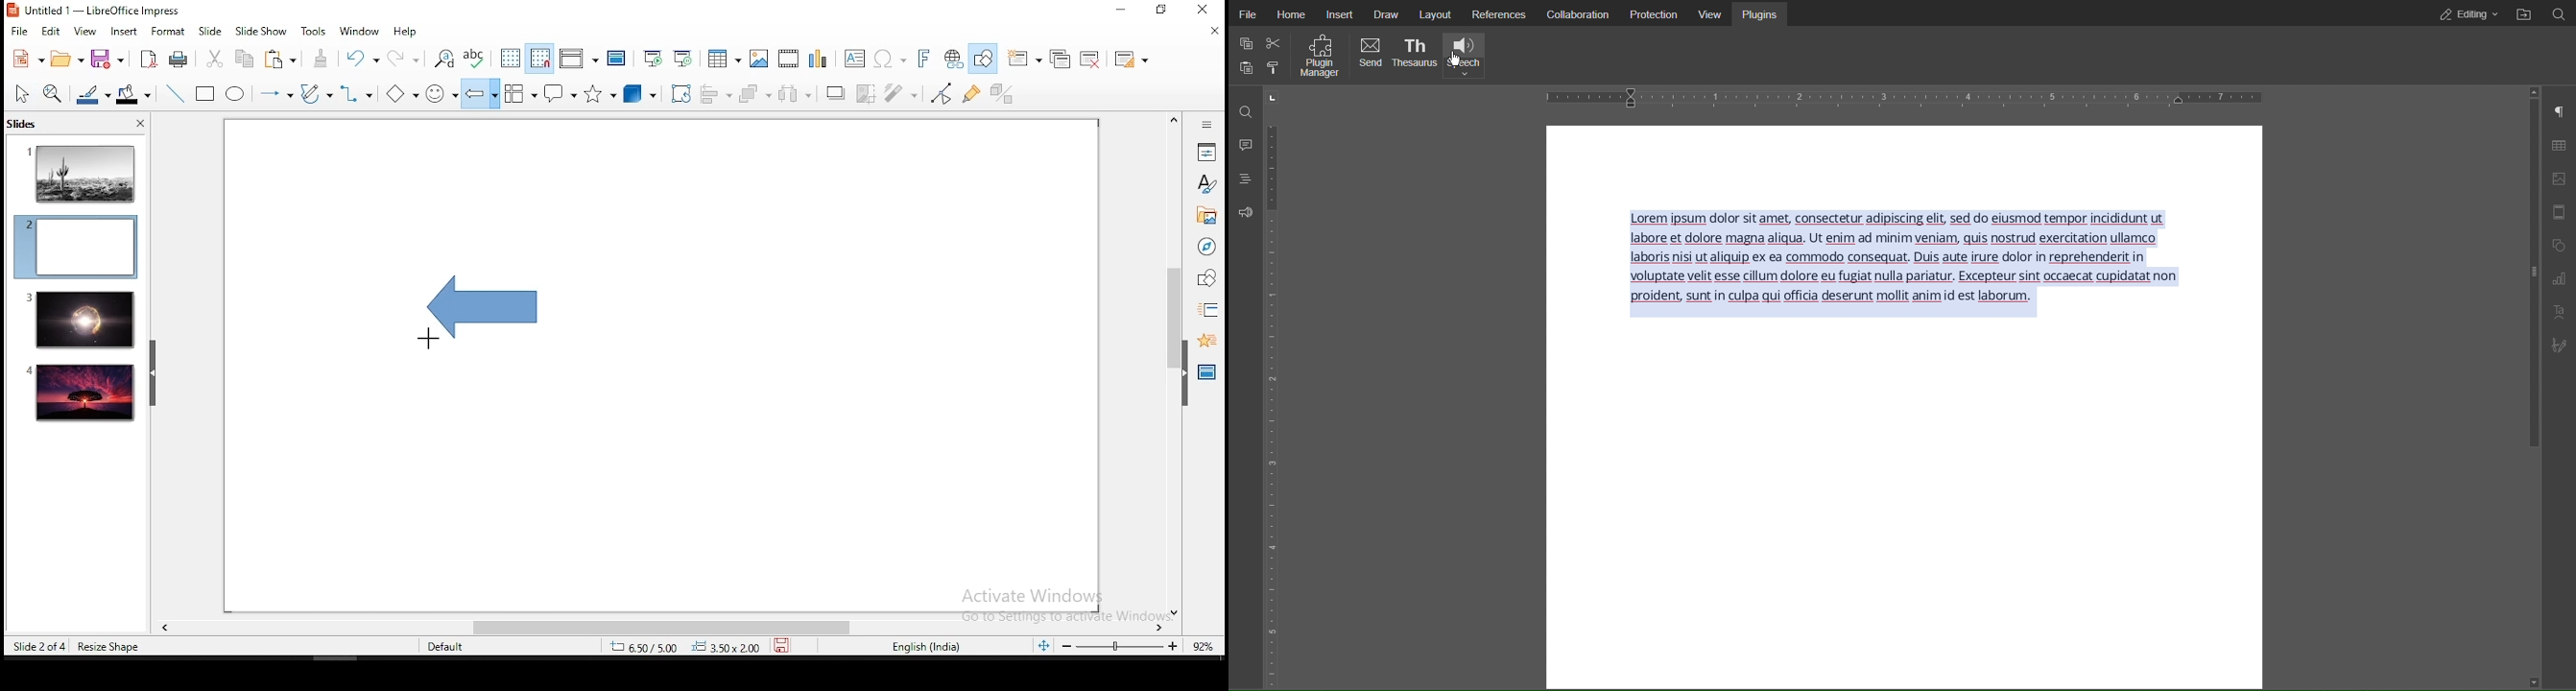  I want to click on line, so click(173, 94).